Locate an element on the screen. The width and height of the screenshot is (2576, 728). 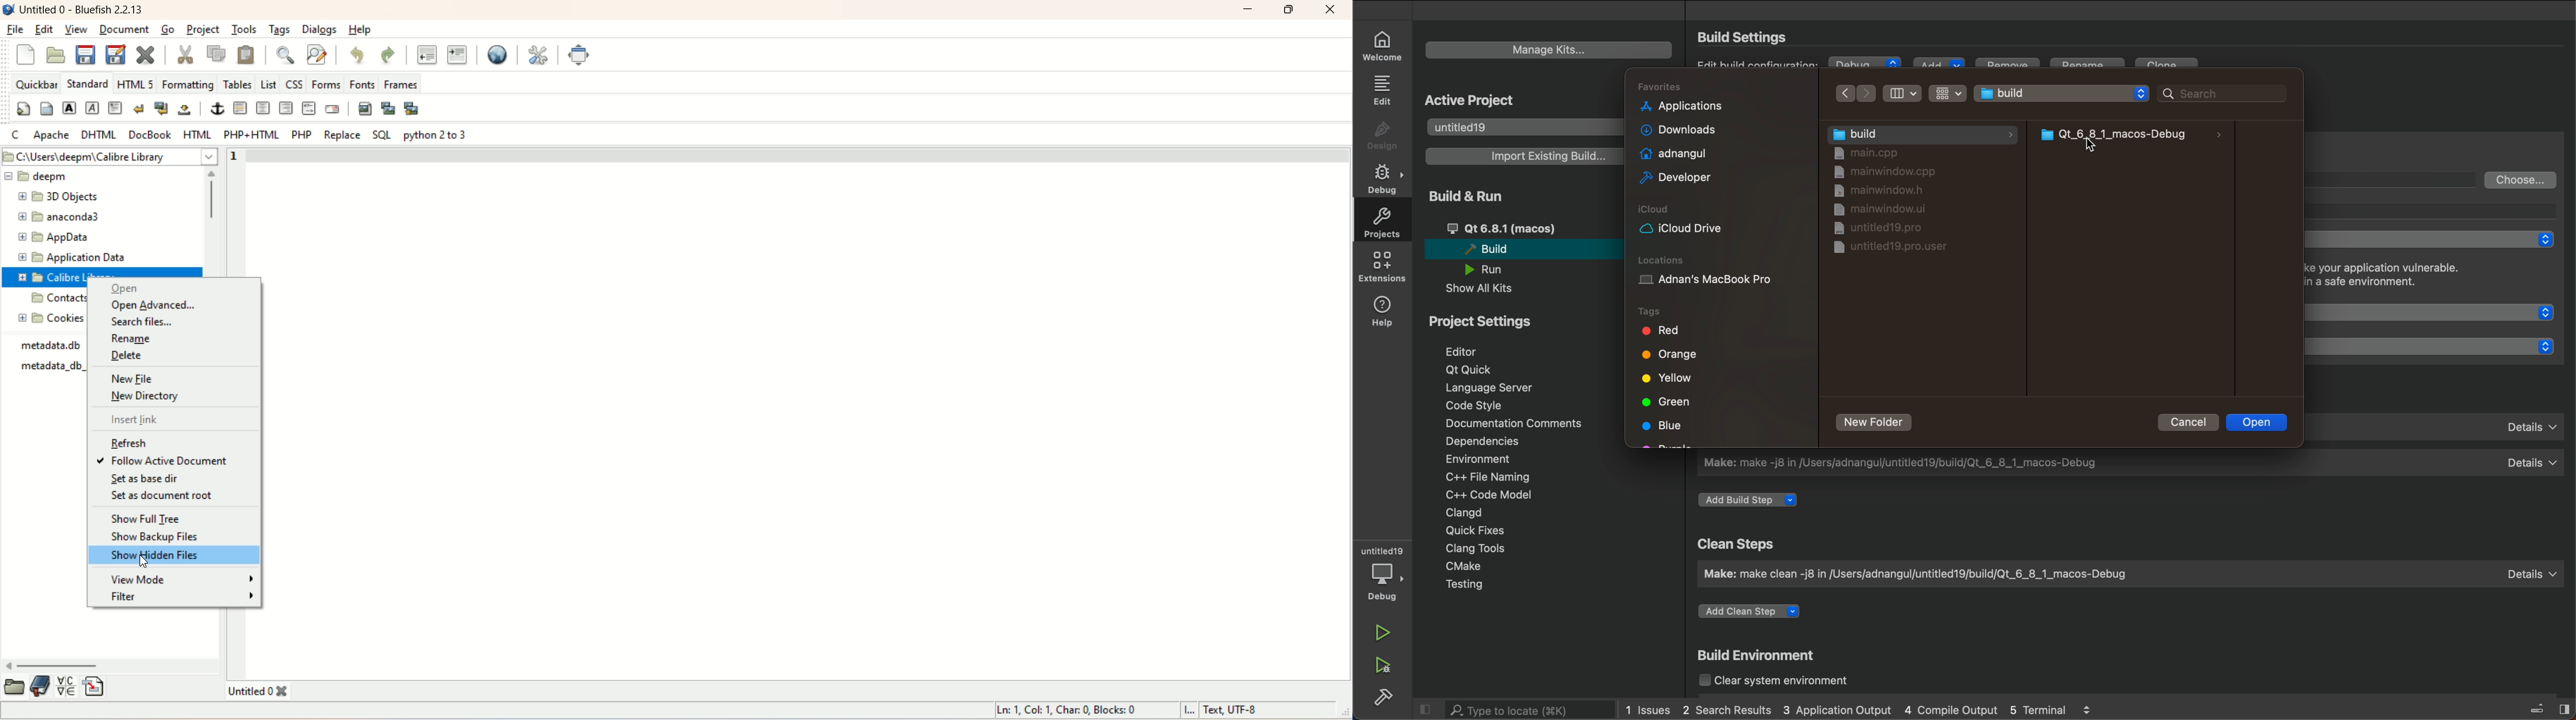
cmake is located at coordinates (1470, 567).